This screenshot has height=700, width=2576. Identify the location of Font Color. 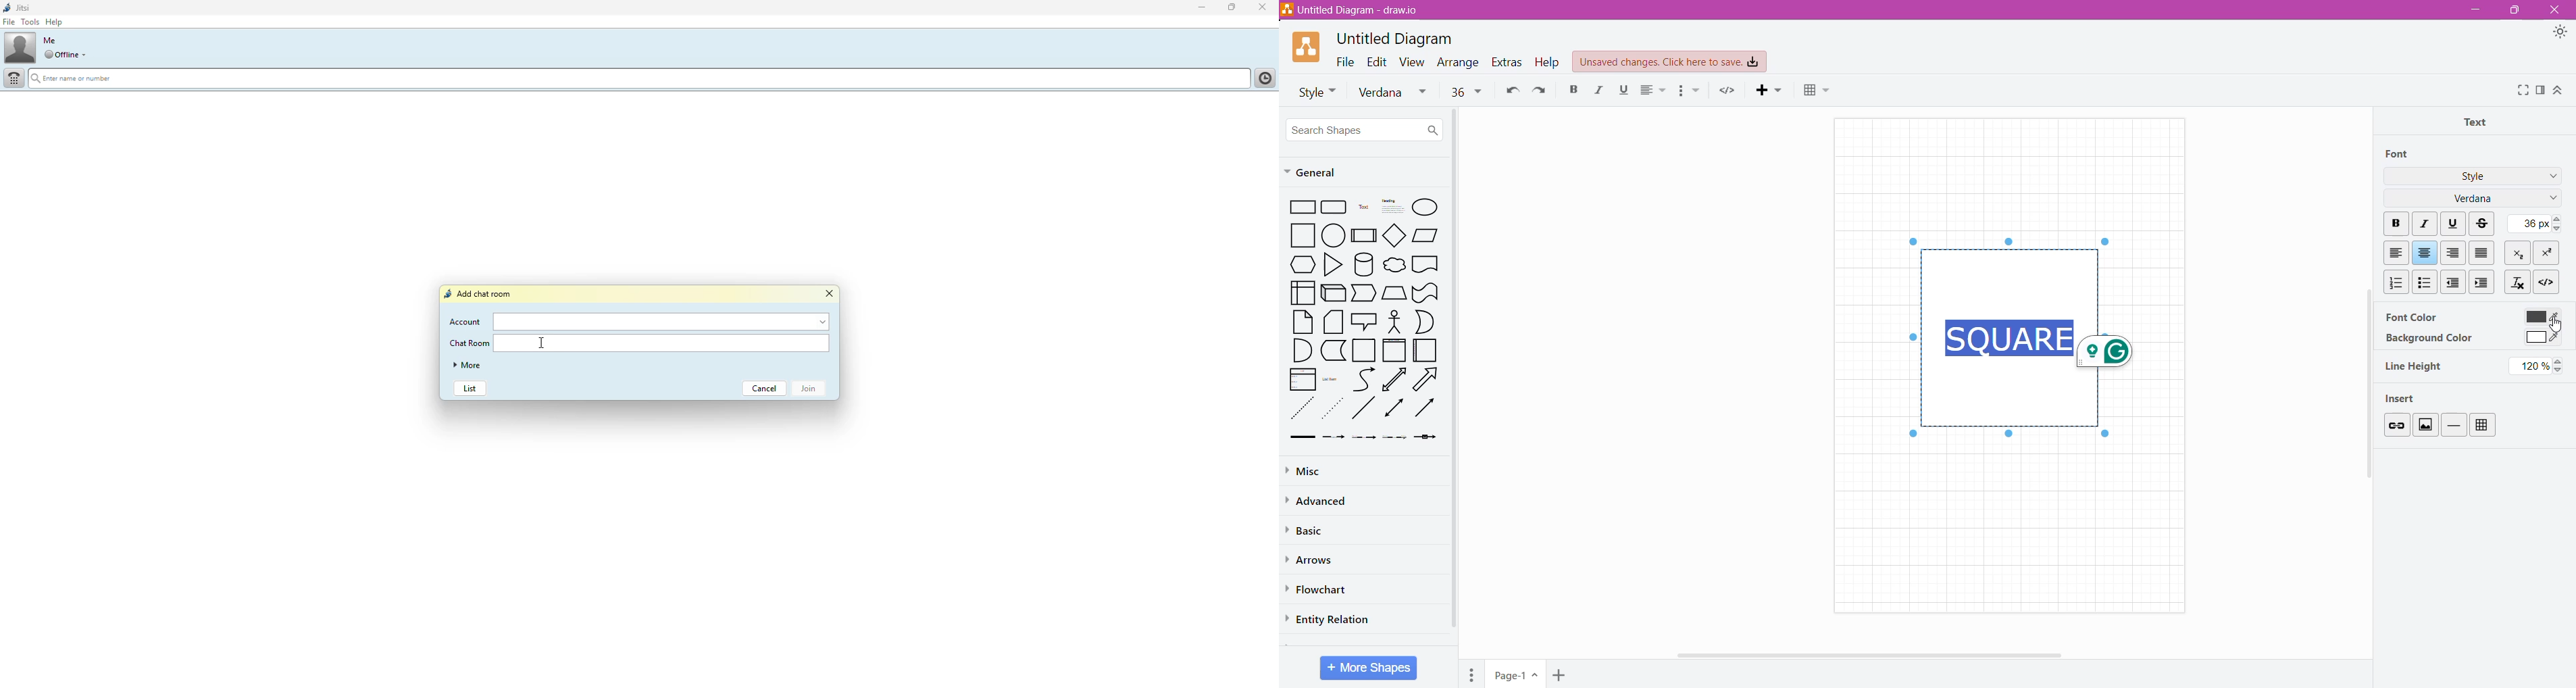
(2410, 316).